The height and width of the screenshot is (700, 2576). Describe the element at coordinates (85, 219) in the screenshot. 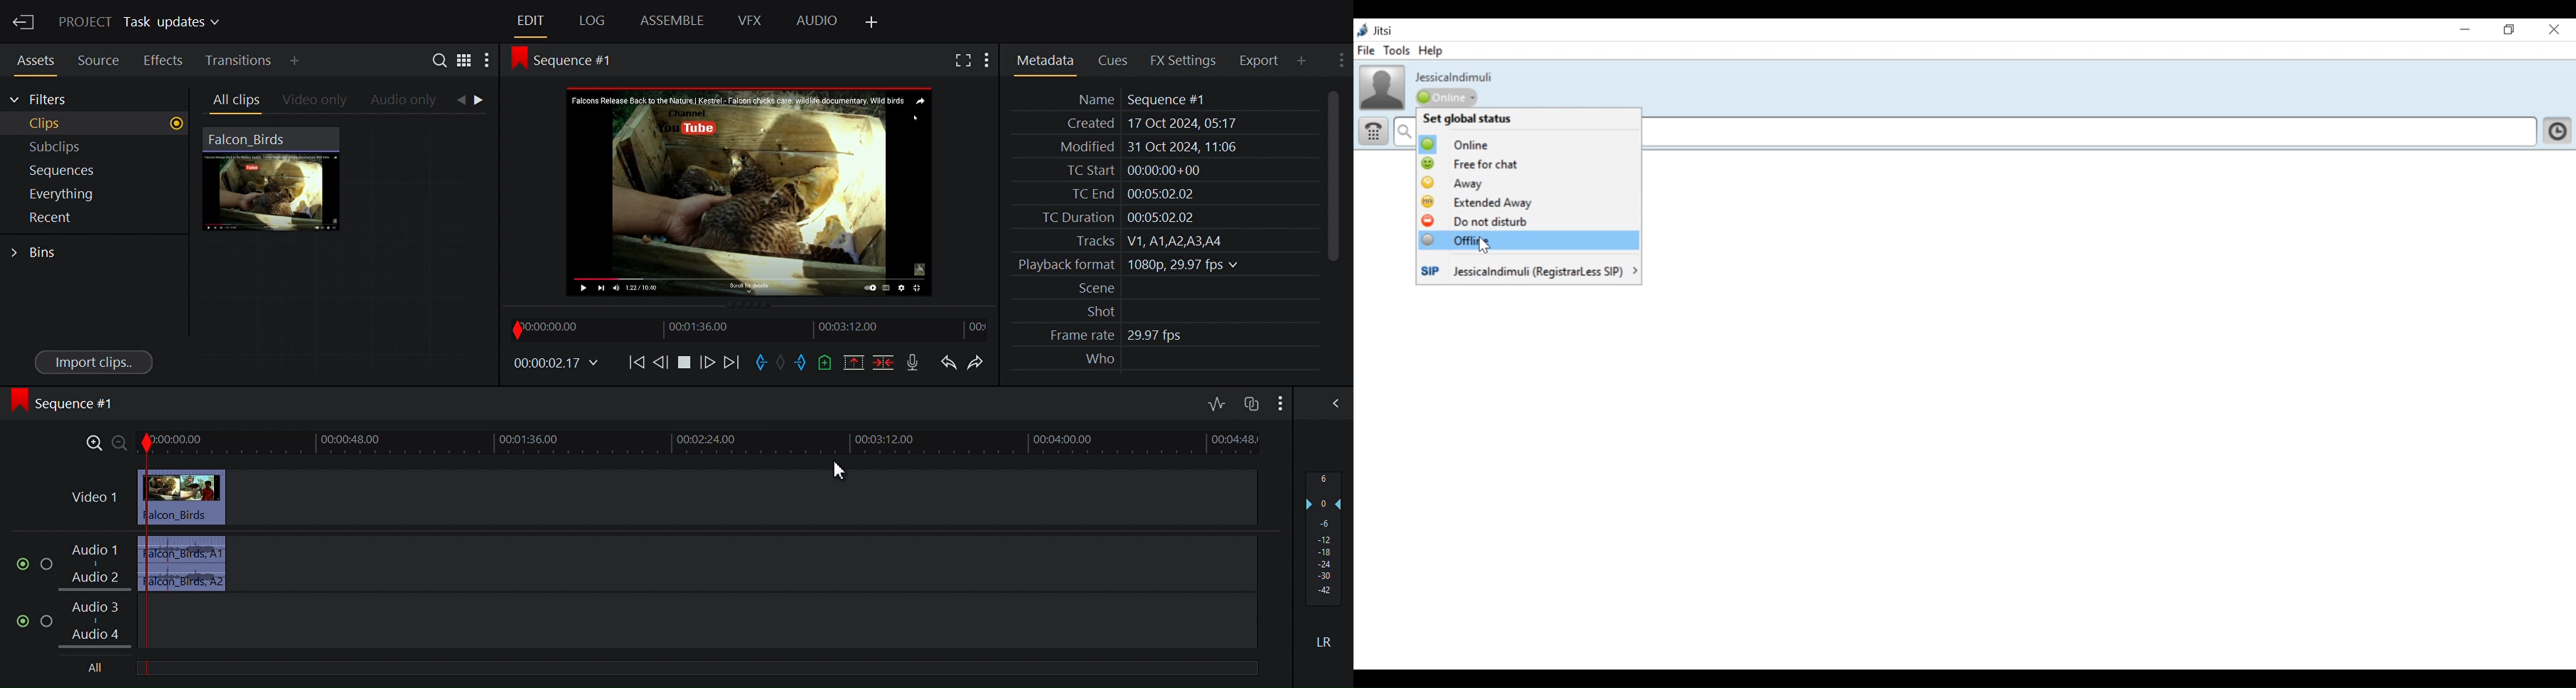

I see `Recent` at that location.